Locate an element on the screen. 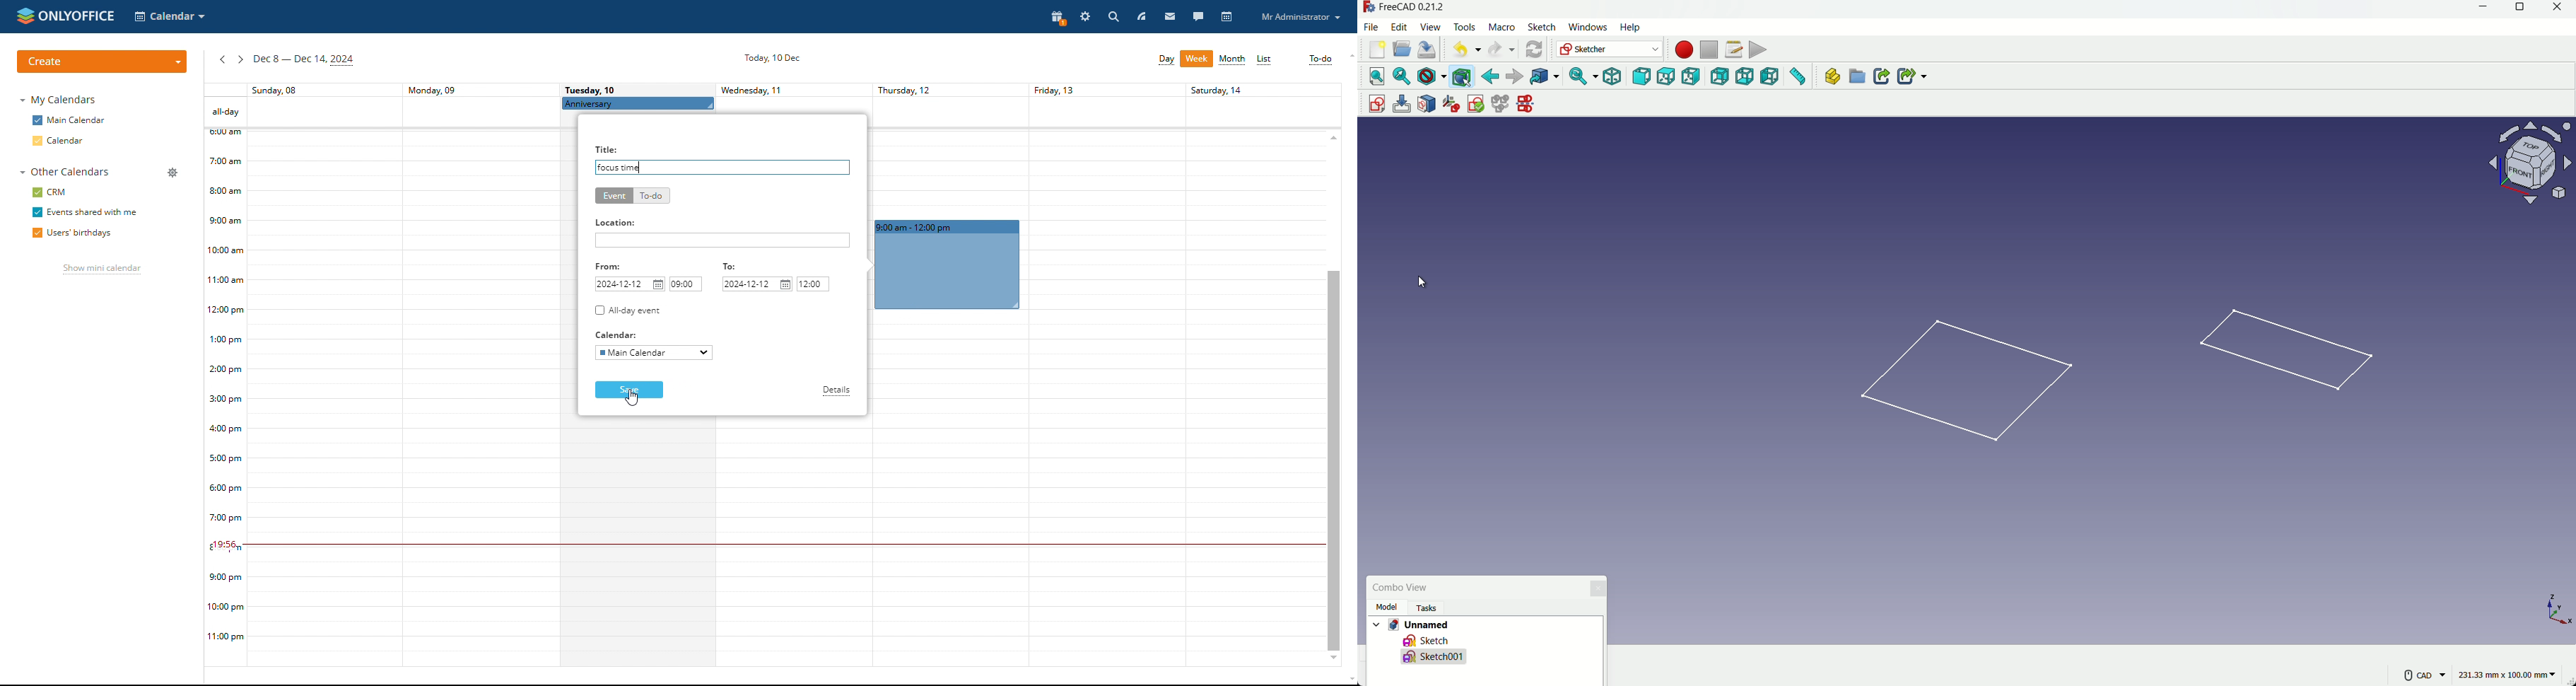 This screenshot has width=2576, height=700.  is located at coordinates (1254, 372).